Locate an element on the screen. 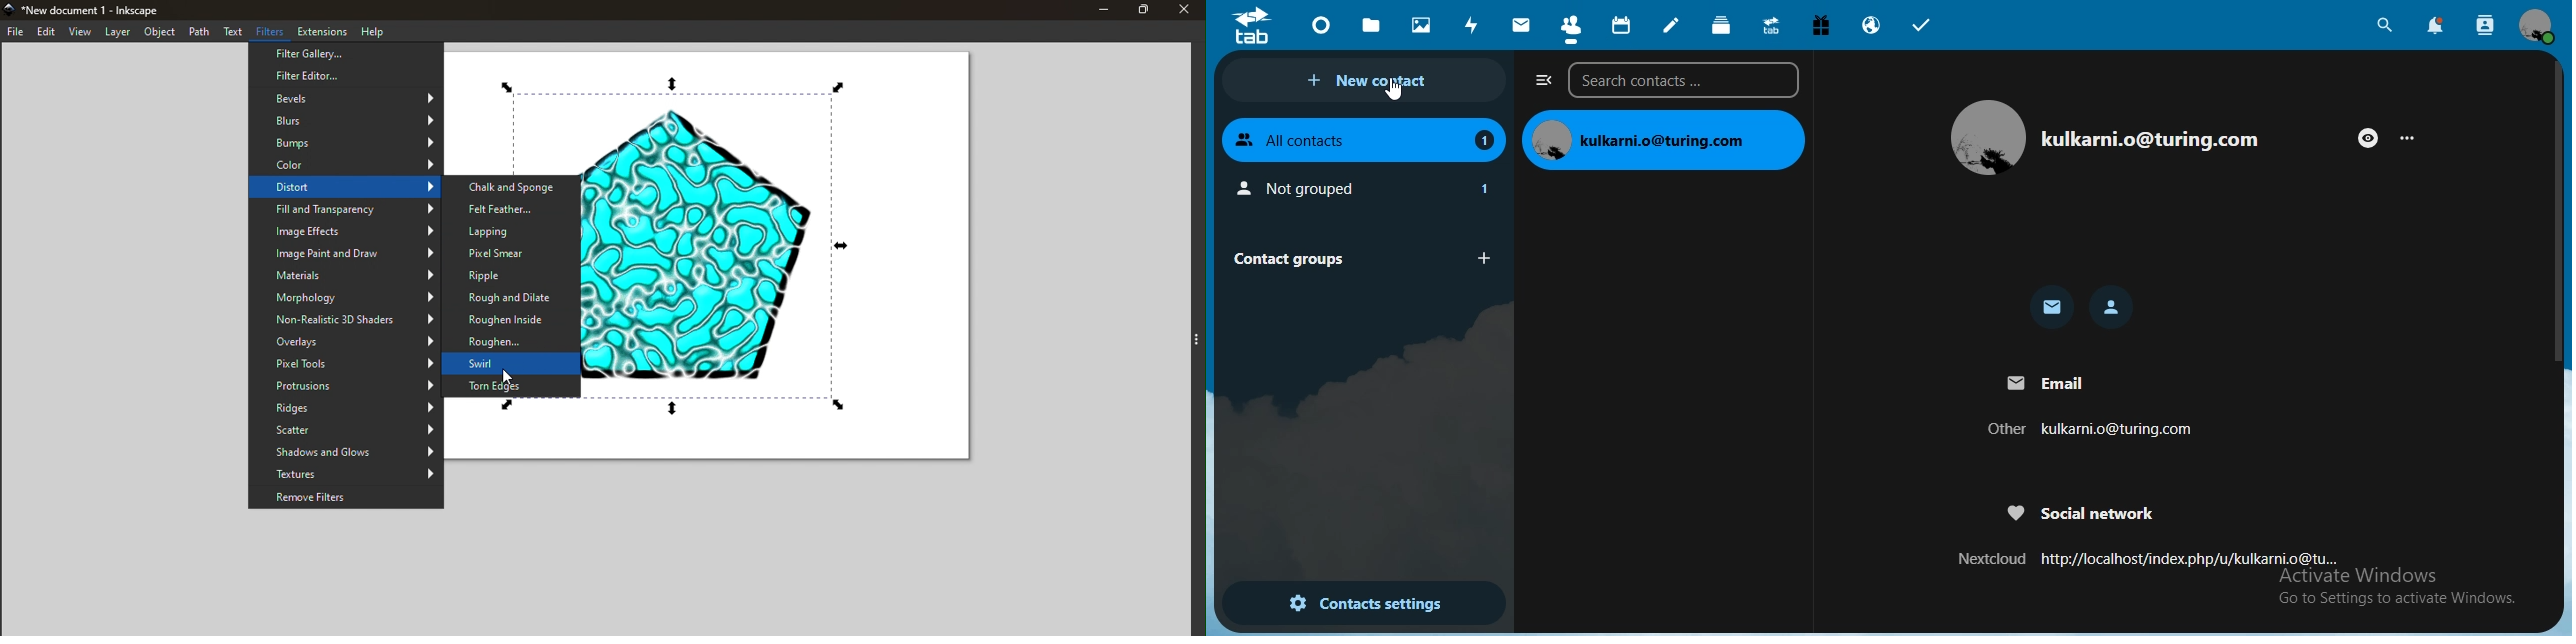  File is located at coordinates (15, 31).